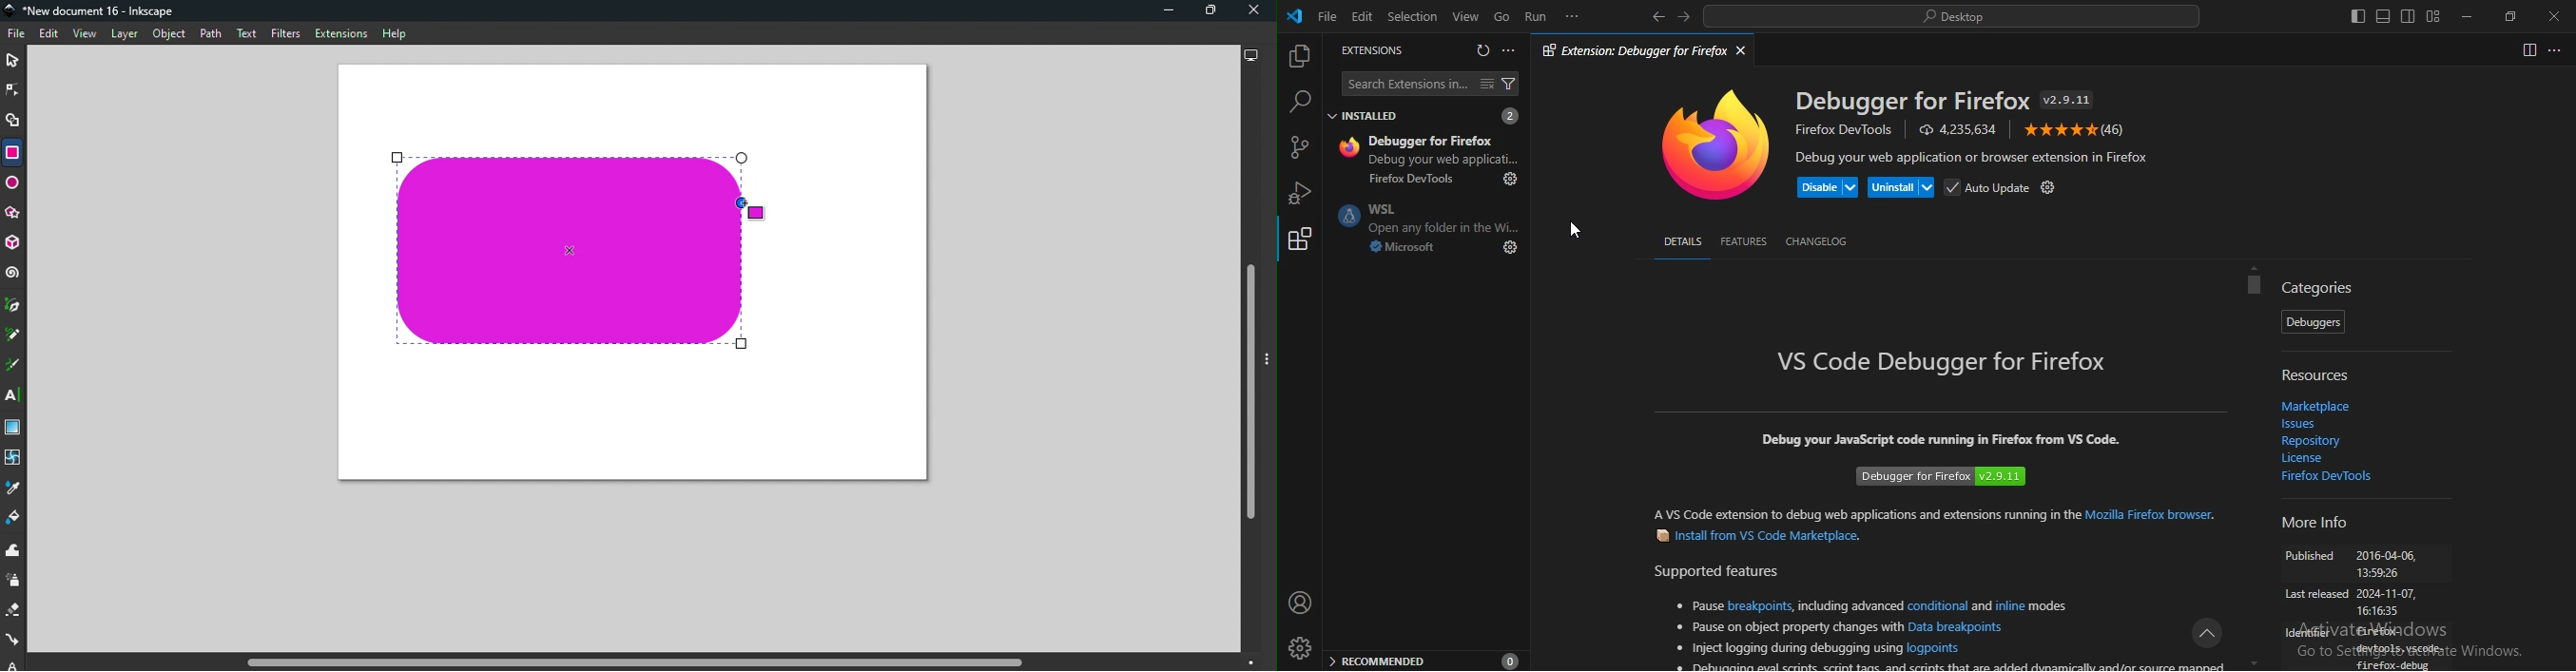 The height and width of the screenshot is (672, 2576). What do you see at coordinates (638, 663) in the screenshot?
I see `Horizontal scroll bar` at bounding box center [638, 663].